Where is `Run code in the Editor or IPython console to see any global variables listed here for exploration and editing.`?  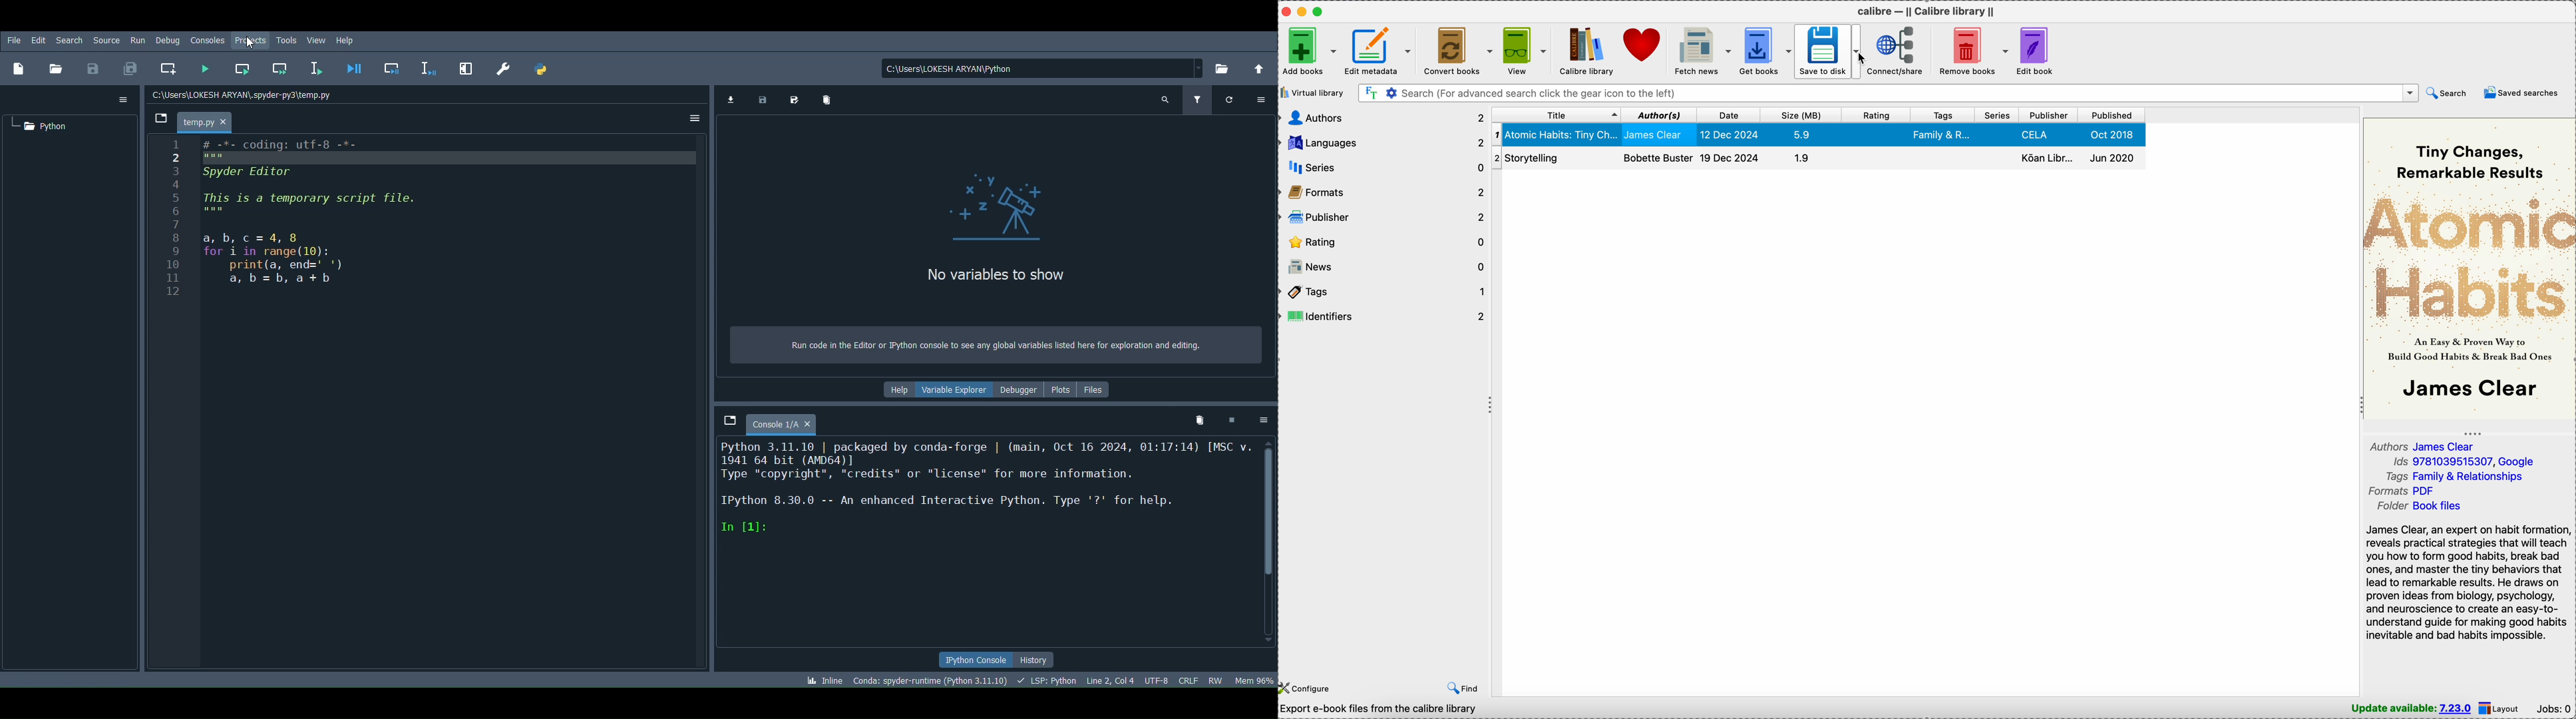
Run code in the Editor or IPython console to see any global variables listed here for exploration and editing. is located at coordinates (986, 344).